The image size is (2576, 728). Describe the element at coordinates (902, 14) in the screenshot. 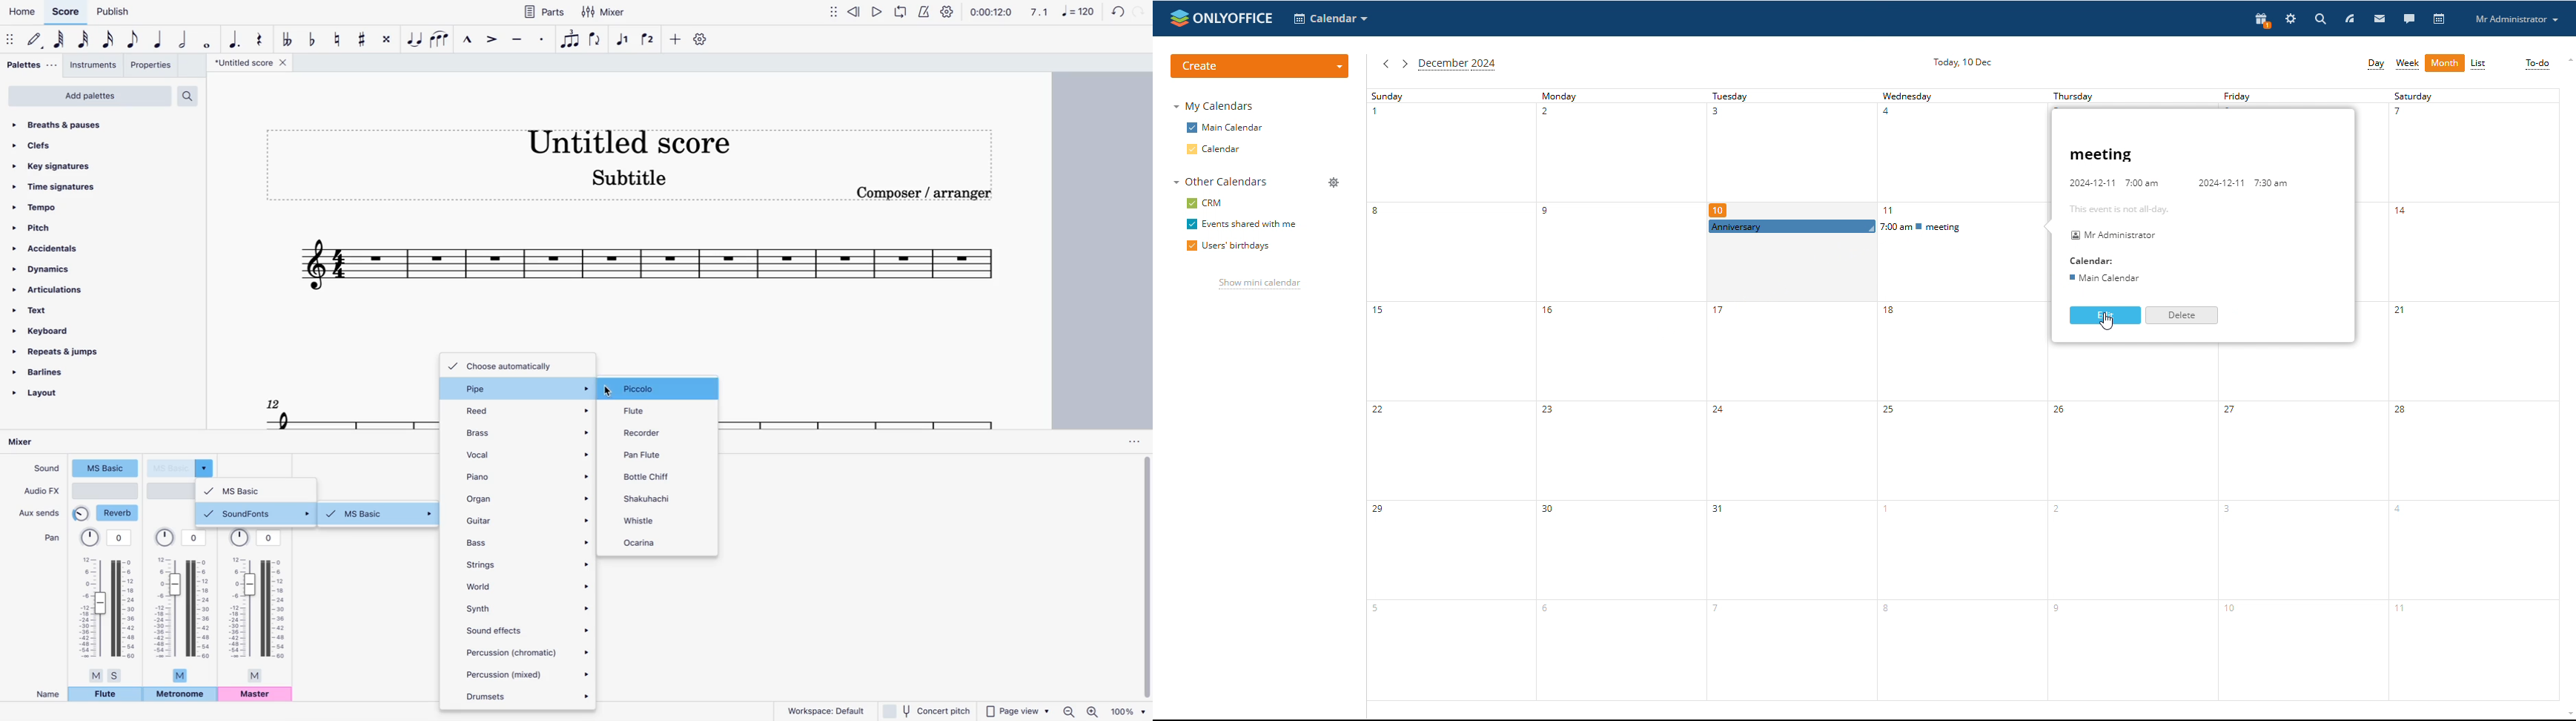

I see `loop playback` at that location.